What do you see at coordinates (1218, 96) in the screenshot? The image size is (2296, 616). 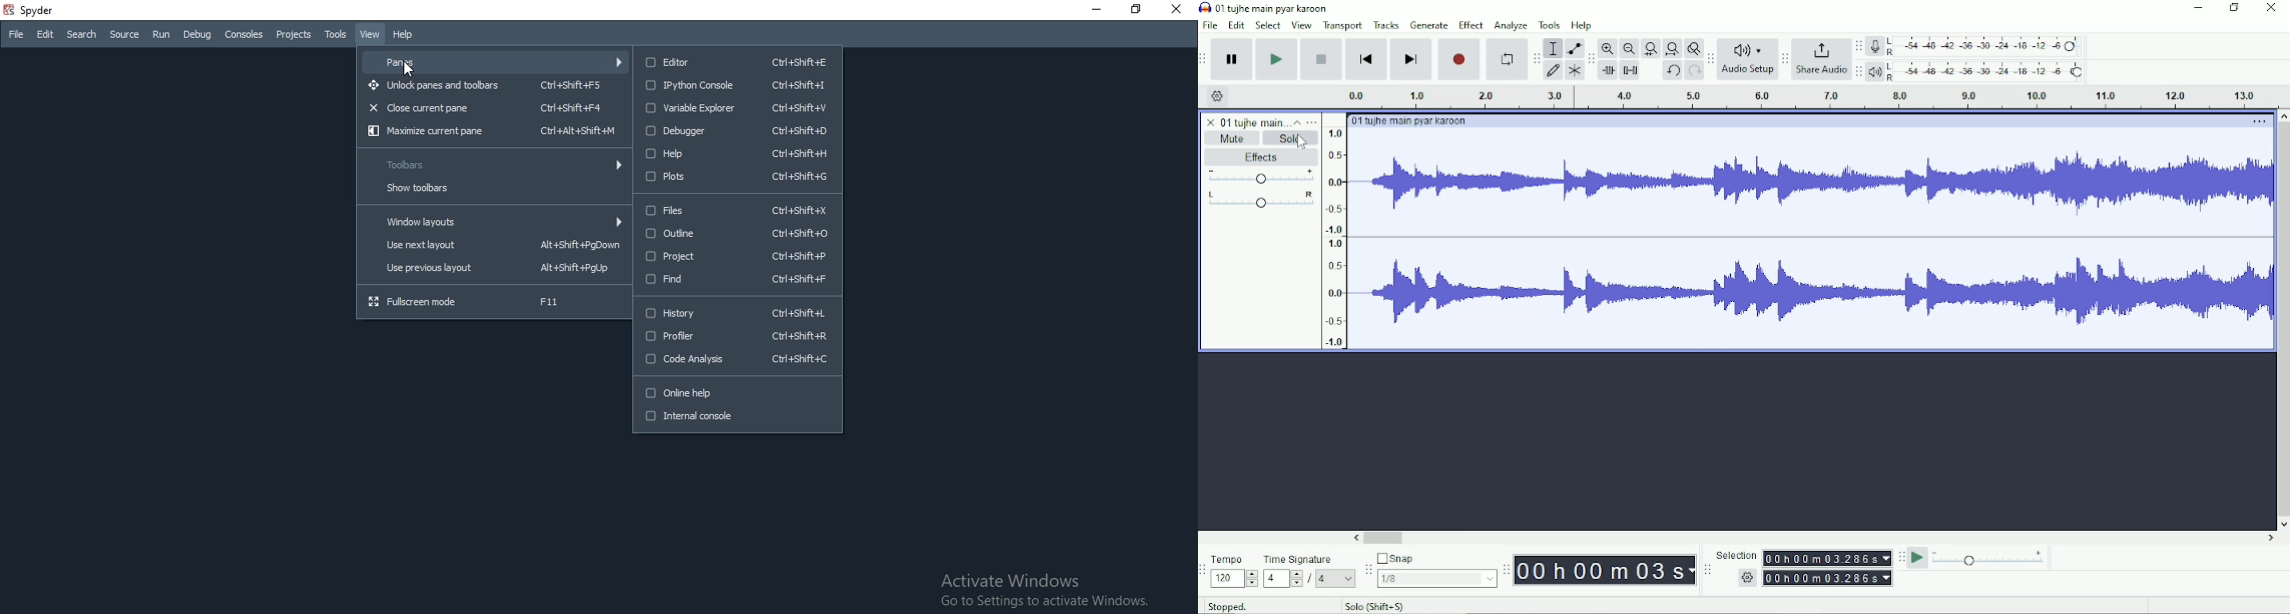 I see `Timeline osettings` at bounding box center [1218, 96].